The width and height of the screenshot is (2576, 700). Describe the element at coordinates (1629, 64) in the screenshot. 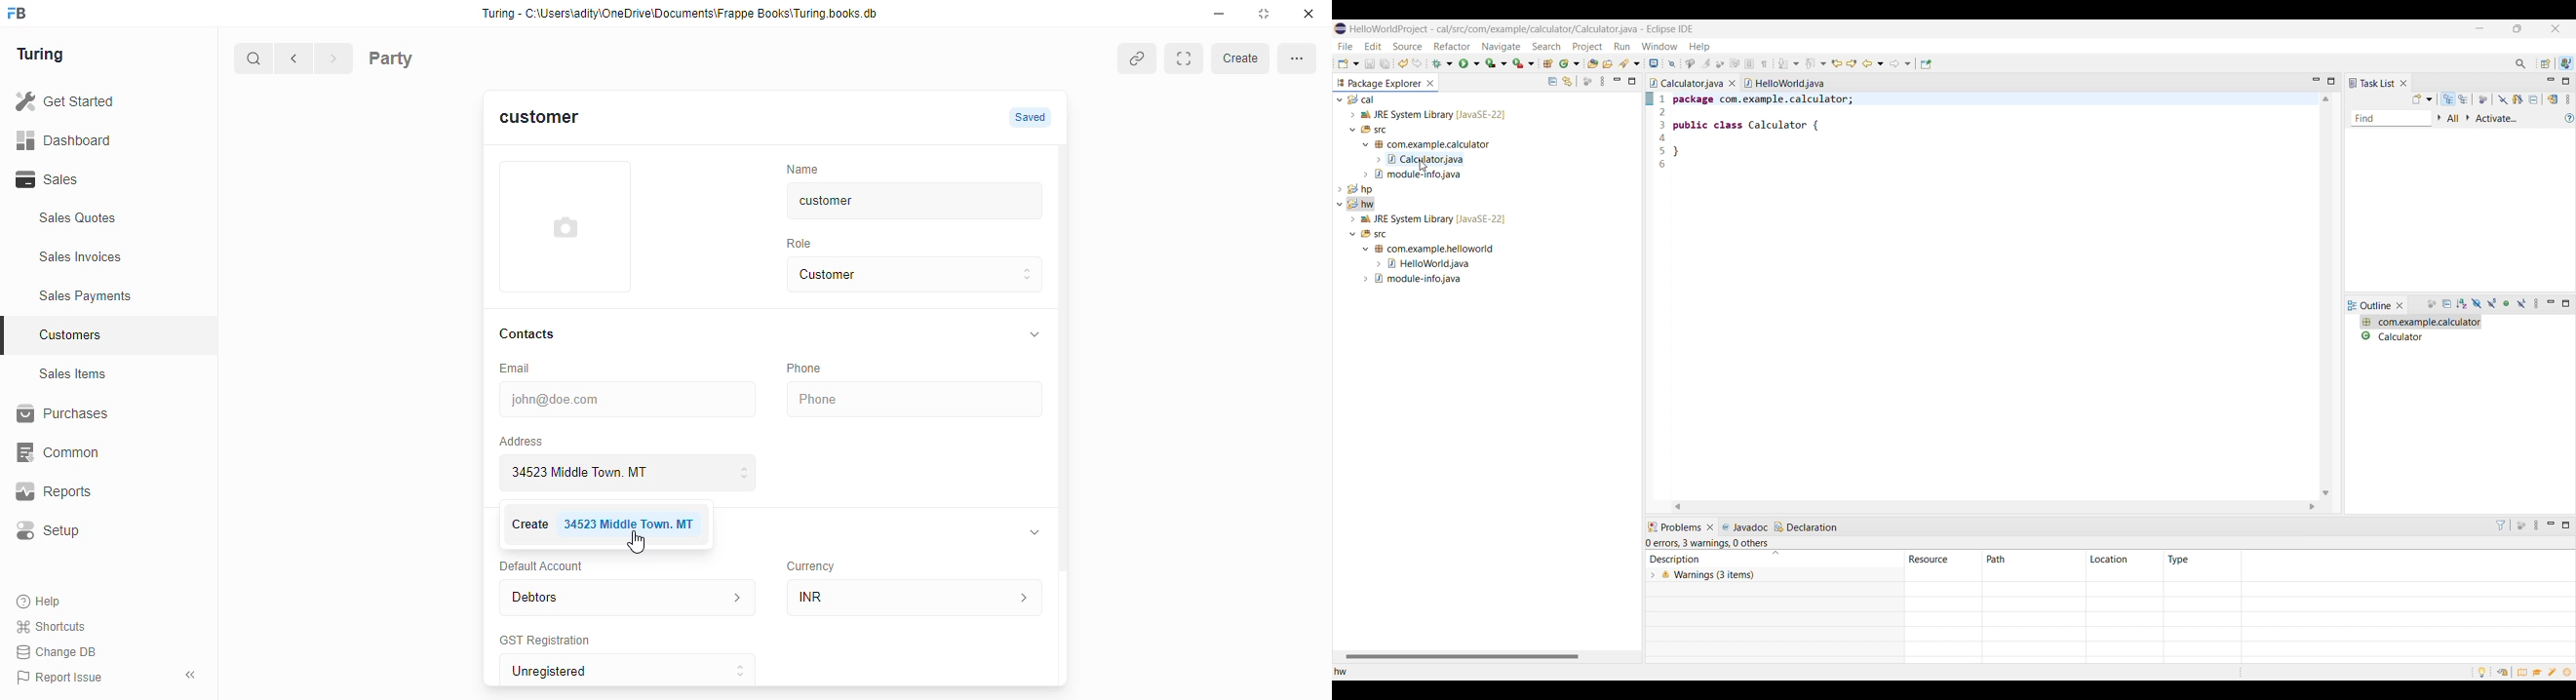

I see `Search options` at that location.